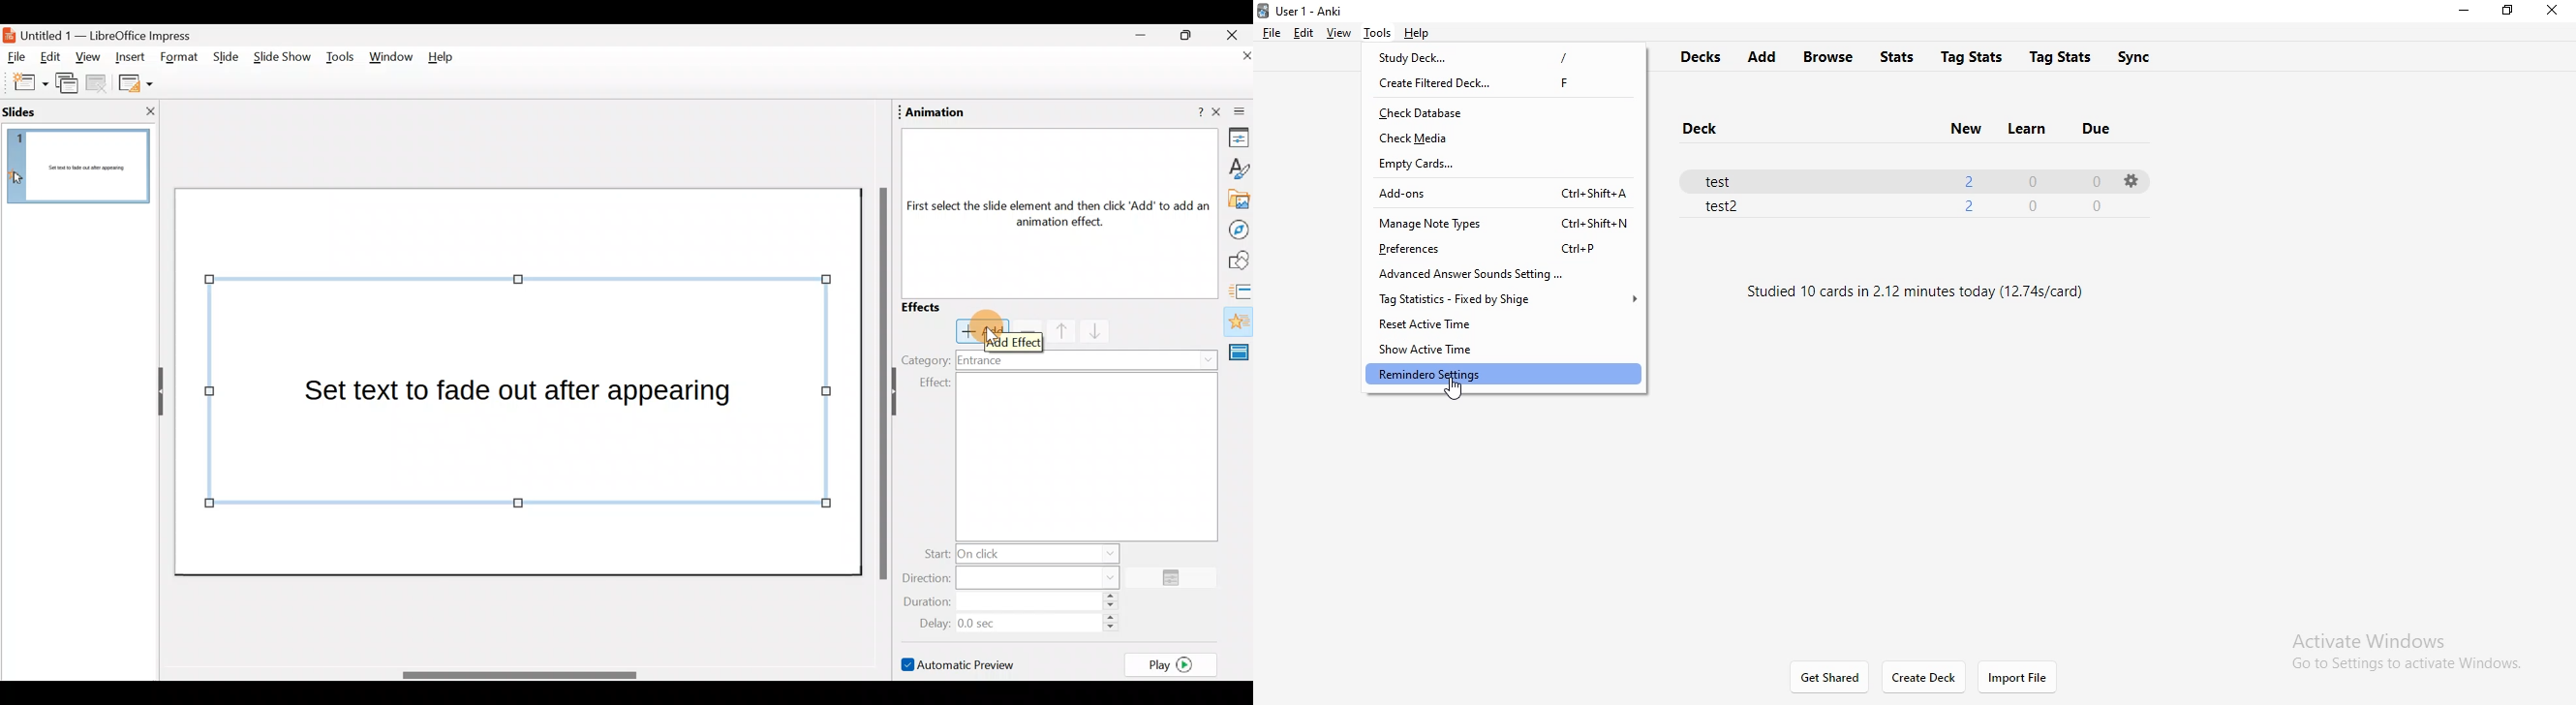 The image size is (2576, 728). I want to click on import, so click(2017, 678).